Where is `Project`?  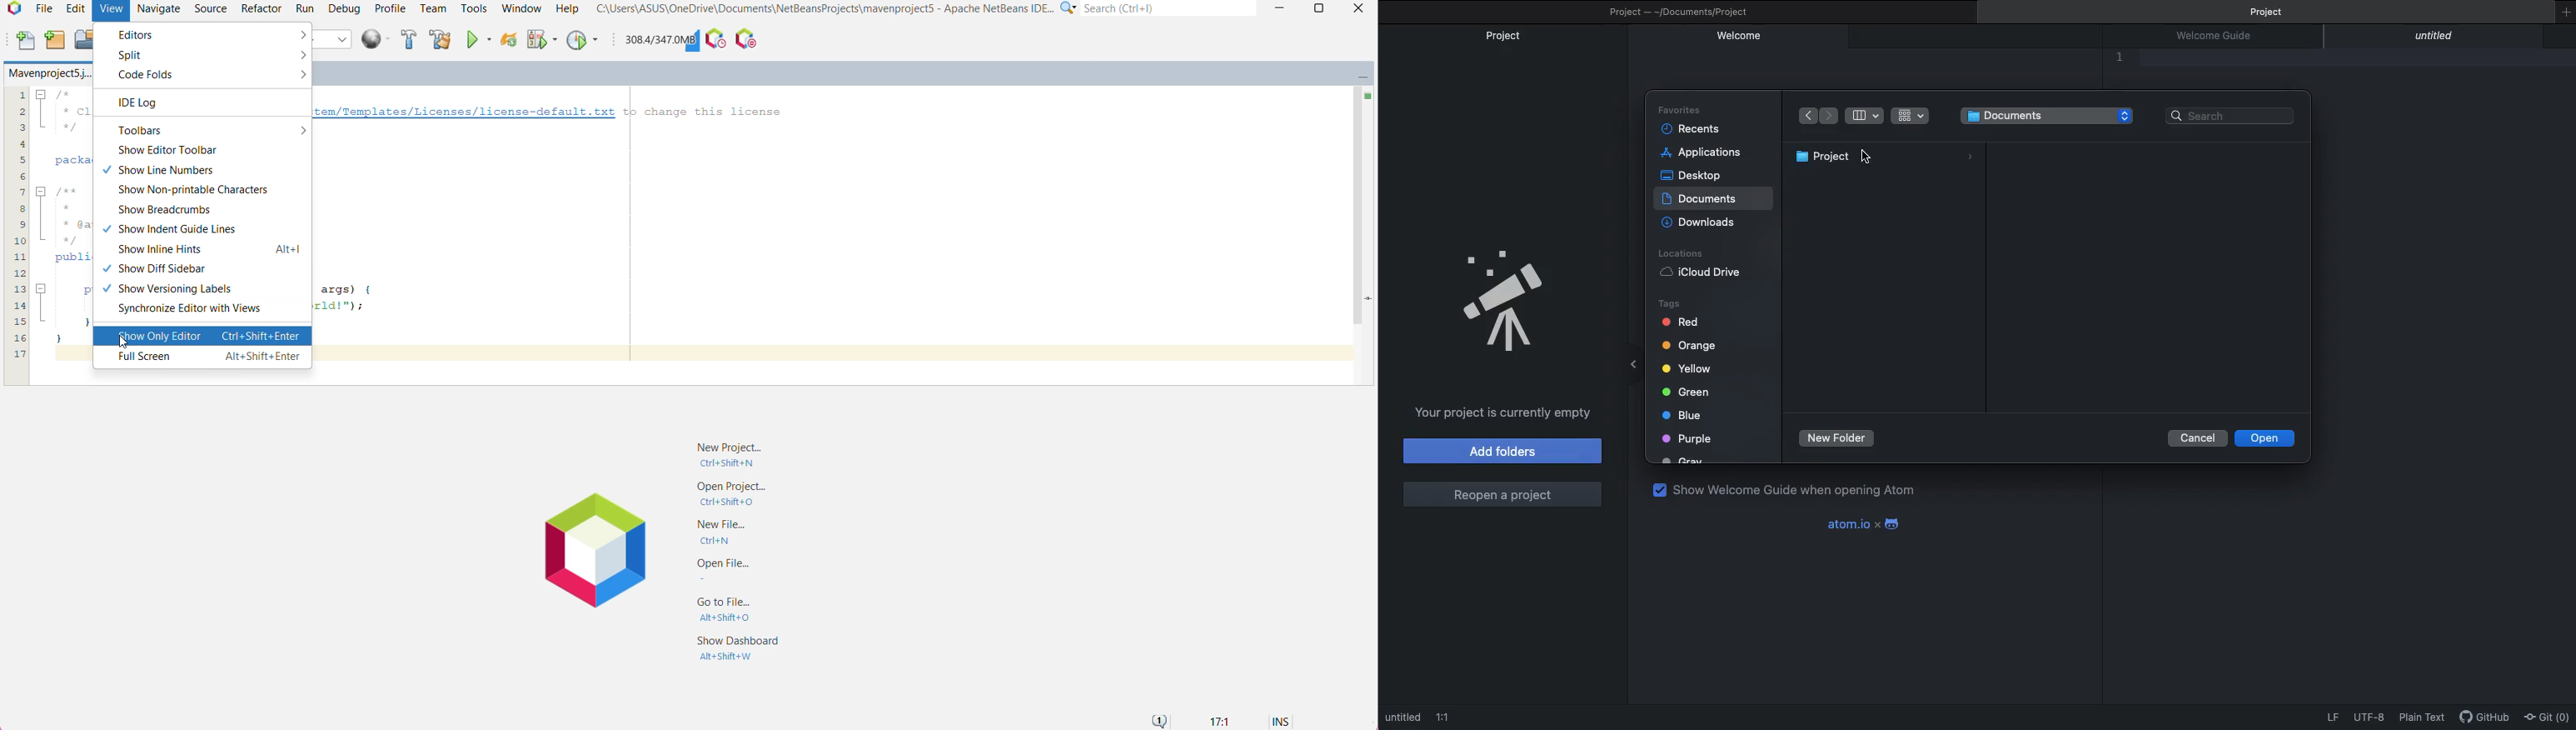
Project is located at coordinates (2272, 13).